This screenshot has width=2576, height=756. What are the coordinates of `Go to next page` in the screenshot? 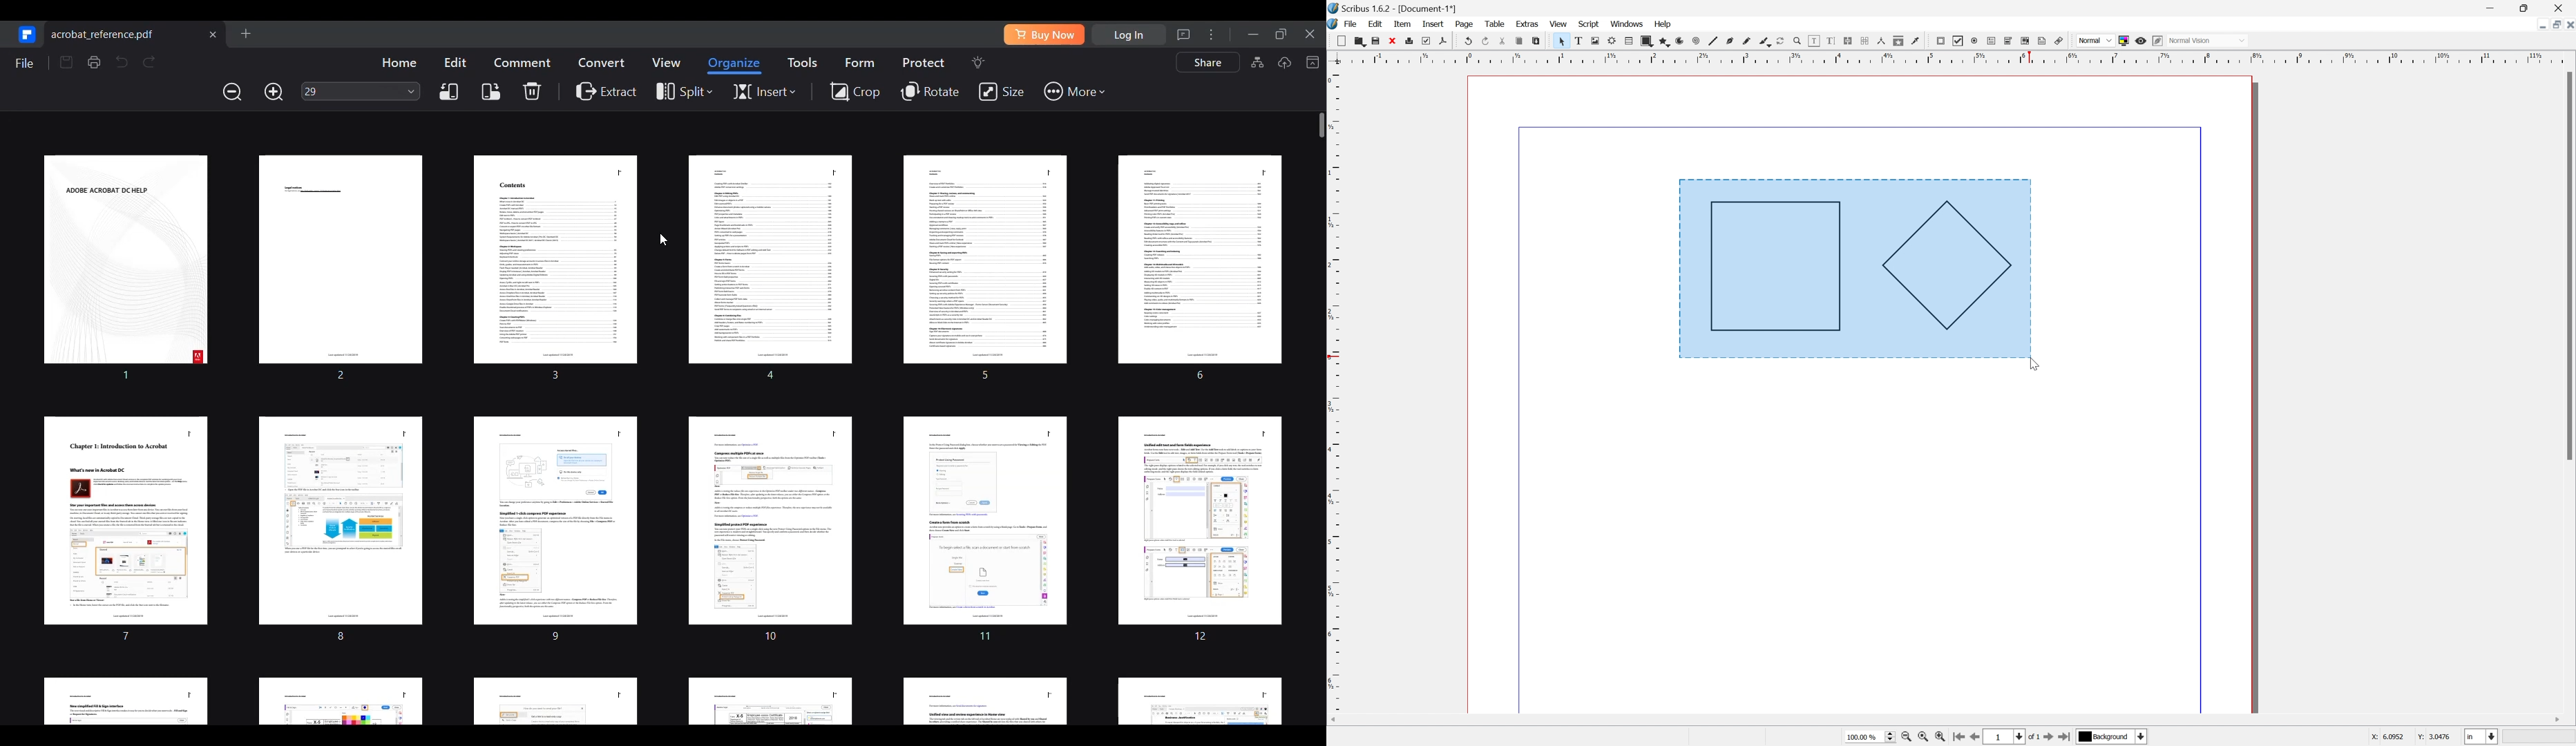 It's located at (2046, 738).